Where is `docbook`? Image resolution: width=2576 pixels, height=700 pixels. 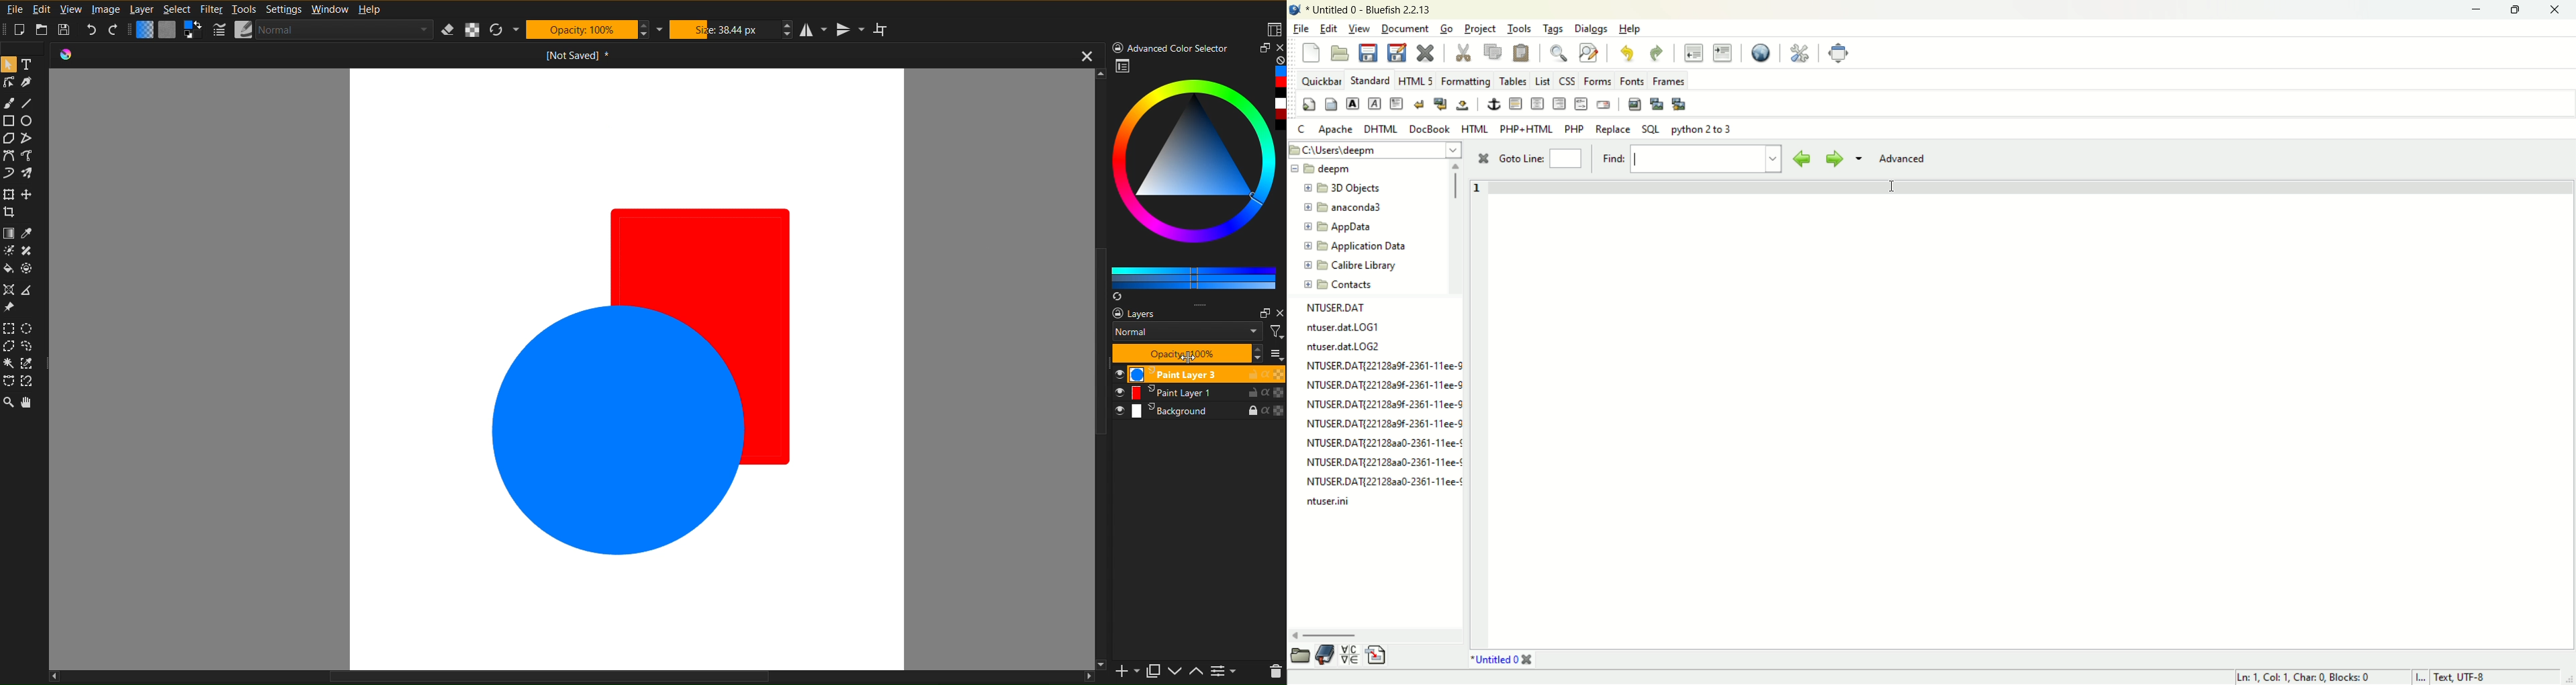
docbook is located at coordinates (1432, 128).